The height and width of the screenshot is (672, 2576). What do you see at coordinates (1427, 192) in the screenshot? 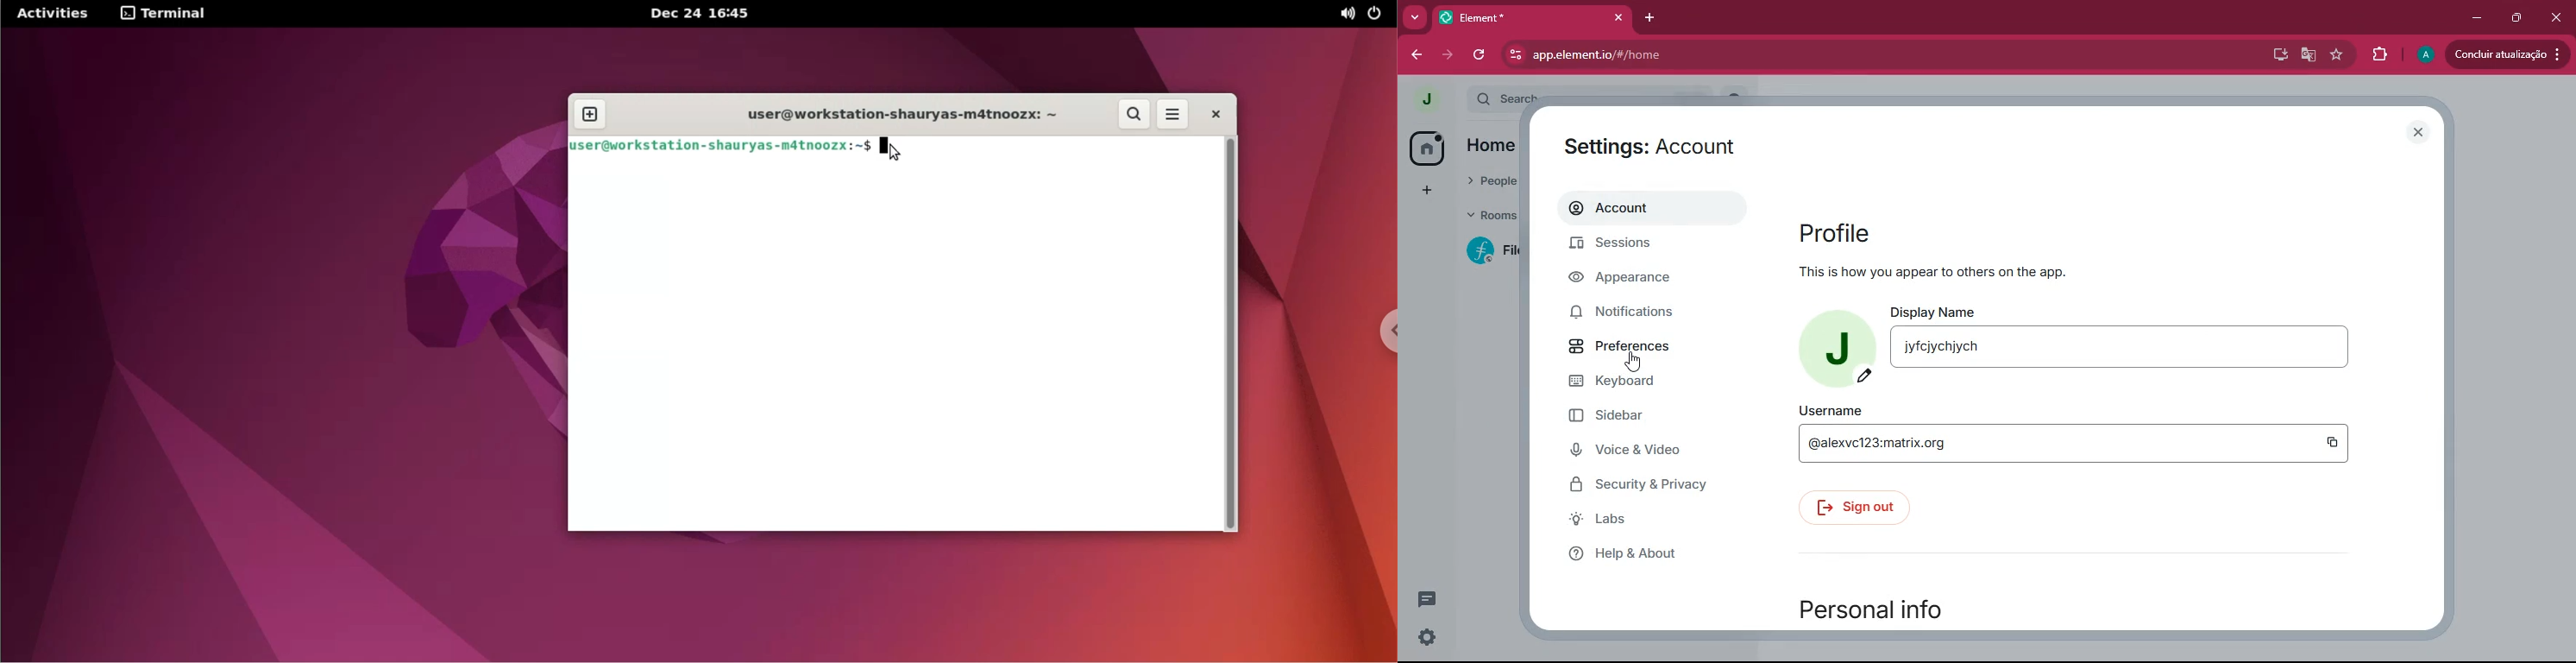
I see `more` at bounding box center [1427, 192].